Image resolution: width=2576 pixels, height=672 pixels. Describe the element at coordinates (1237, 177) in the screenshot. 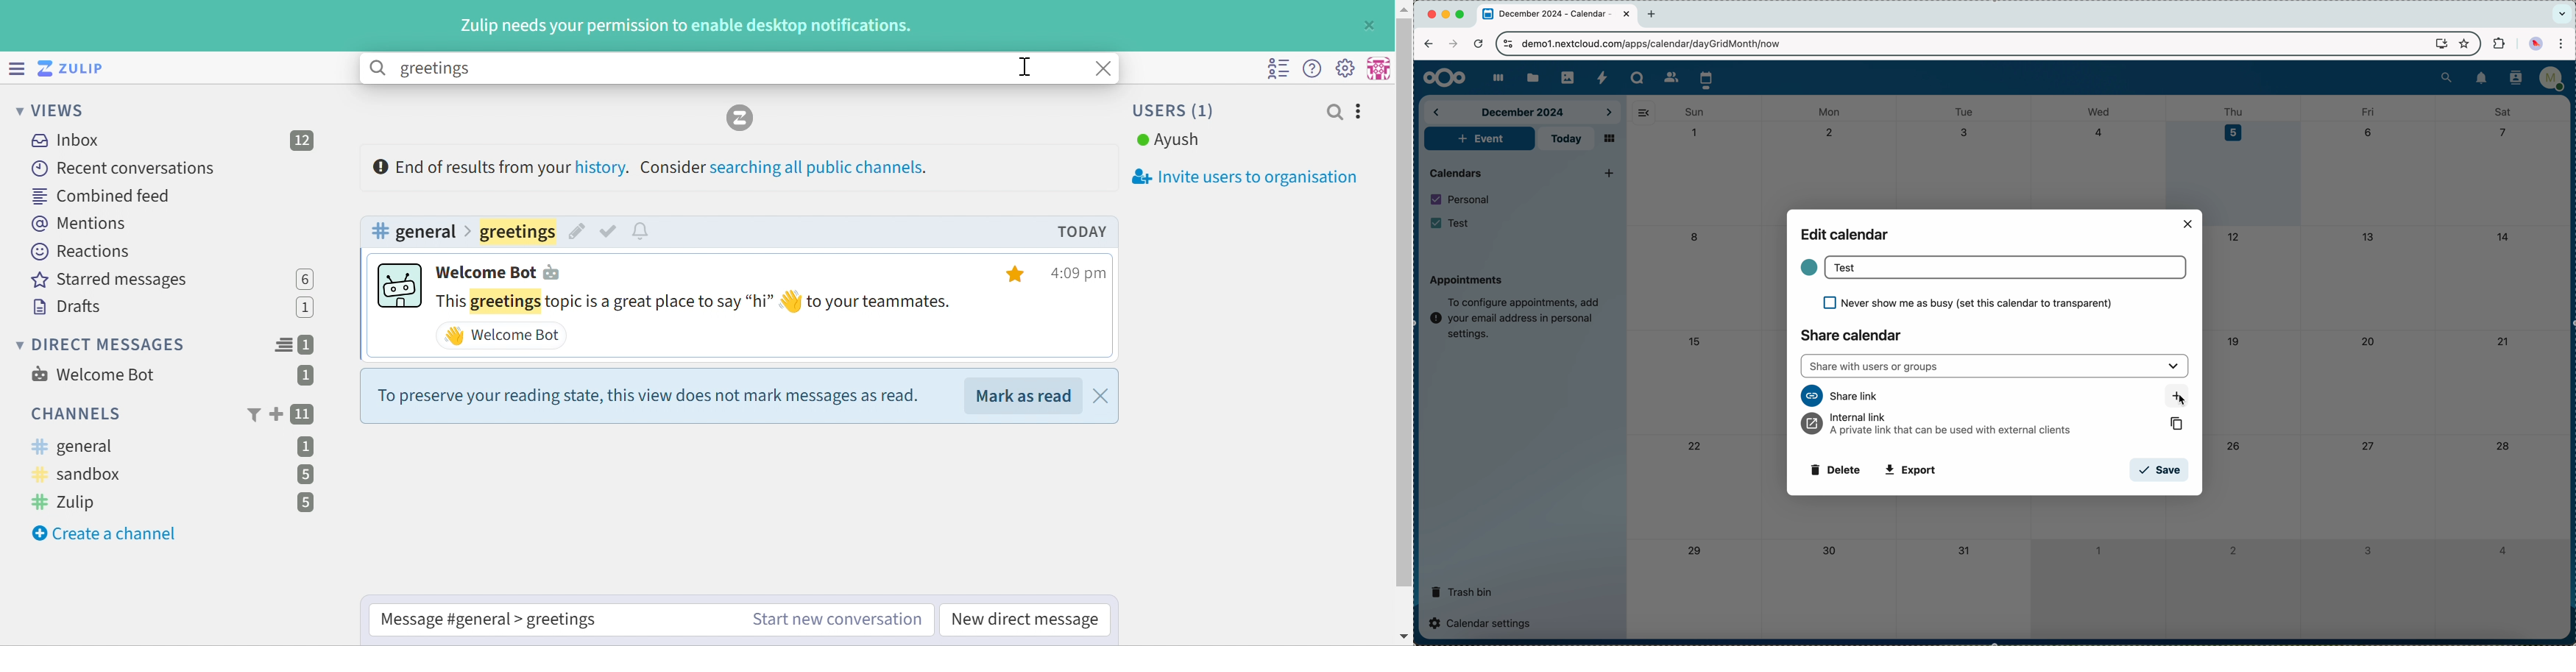

I see `Invite users to organisation` at that location.